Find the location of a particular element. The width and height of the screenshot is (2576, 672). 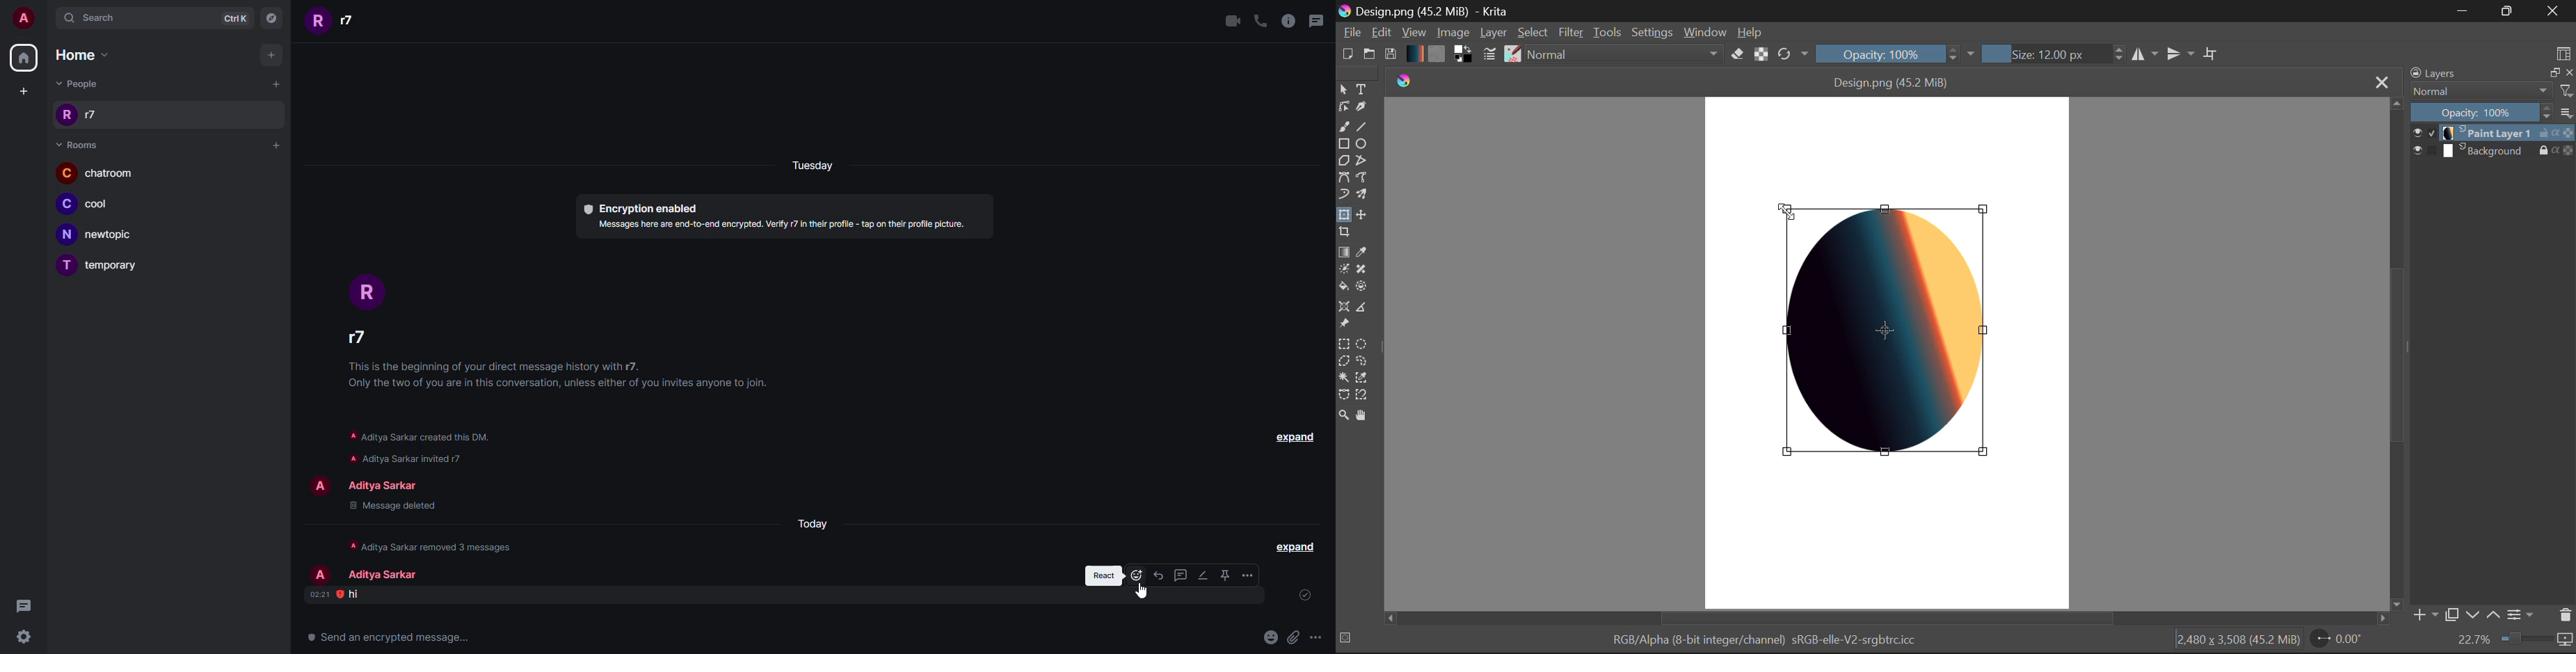

Paint Layer is located at coordinates (2494, 133).